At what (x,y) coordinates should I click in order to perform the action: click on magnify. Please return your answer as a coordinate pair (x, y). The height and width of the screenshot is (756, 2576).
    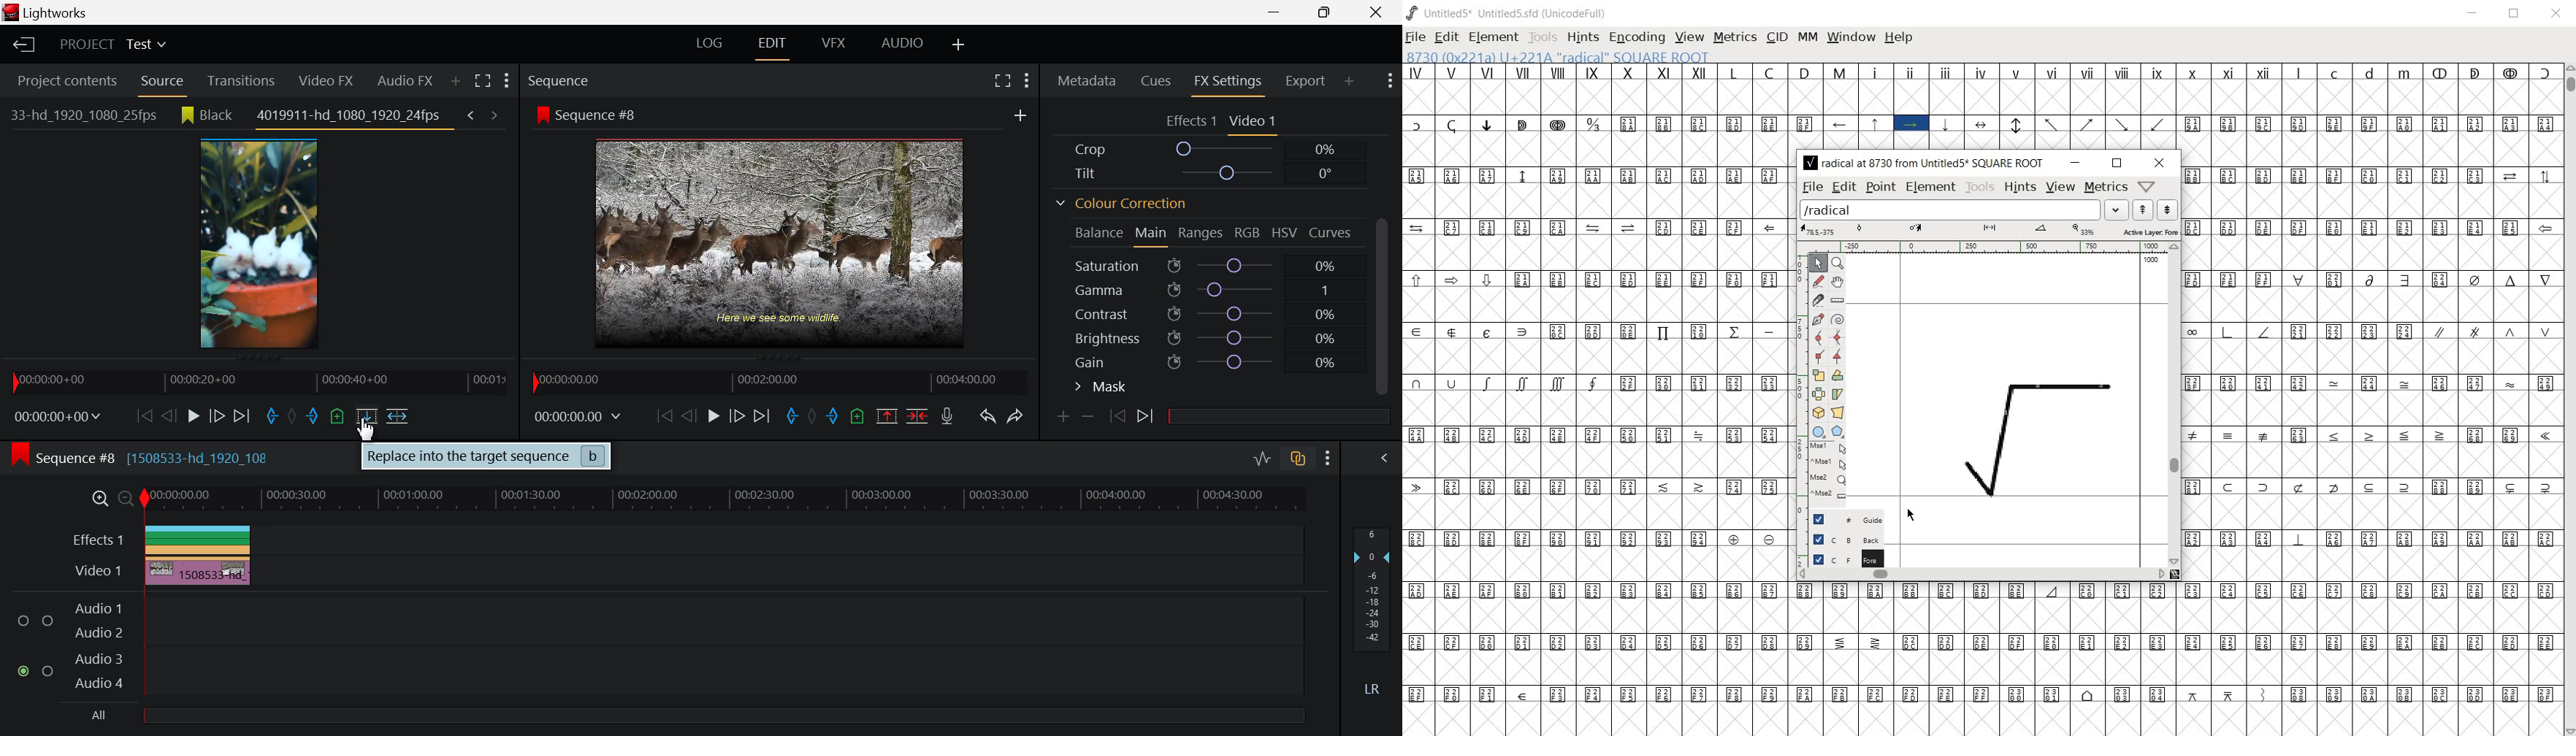
    Looking at the image, I should click on (1840, 263).